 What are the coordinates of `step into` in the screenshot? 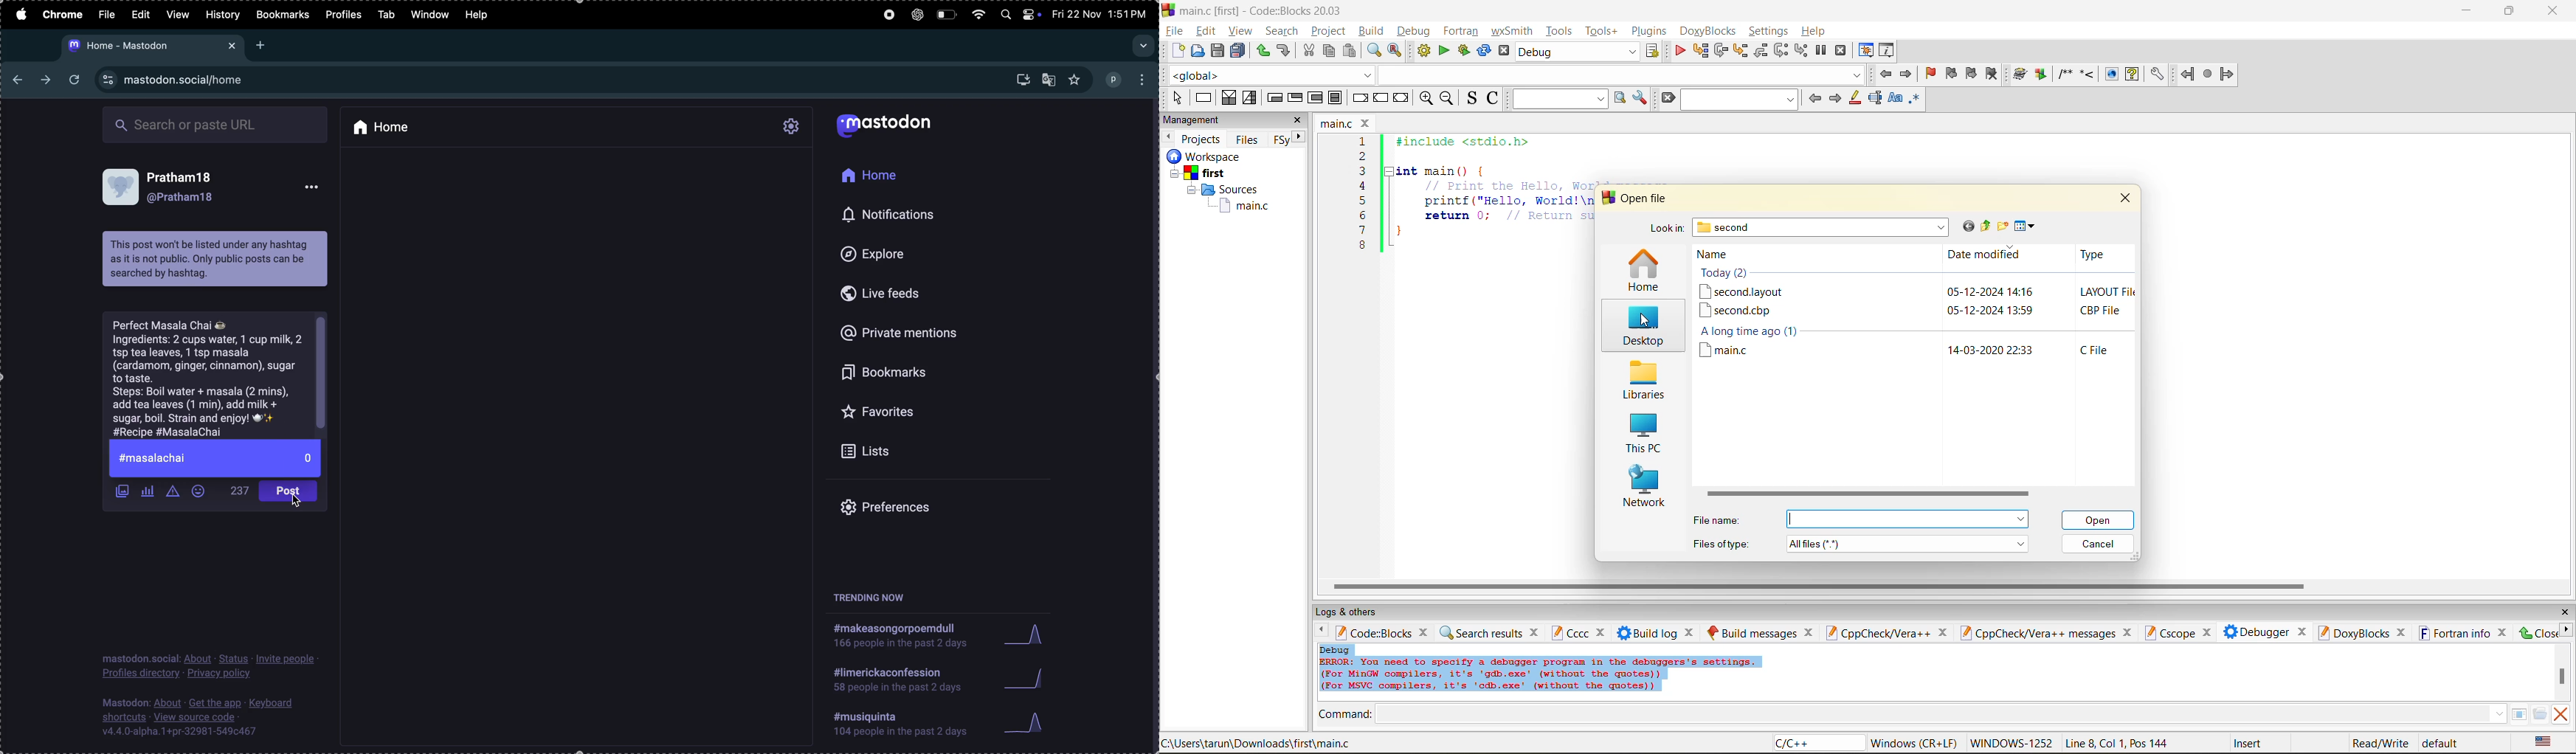 It's located at (2087, 73).